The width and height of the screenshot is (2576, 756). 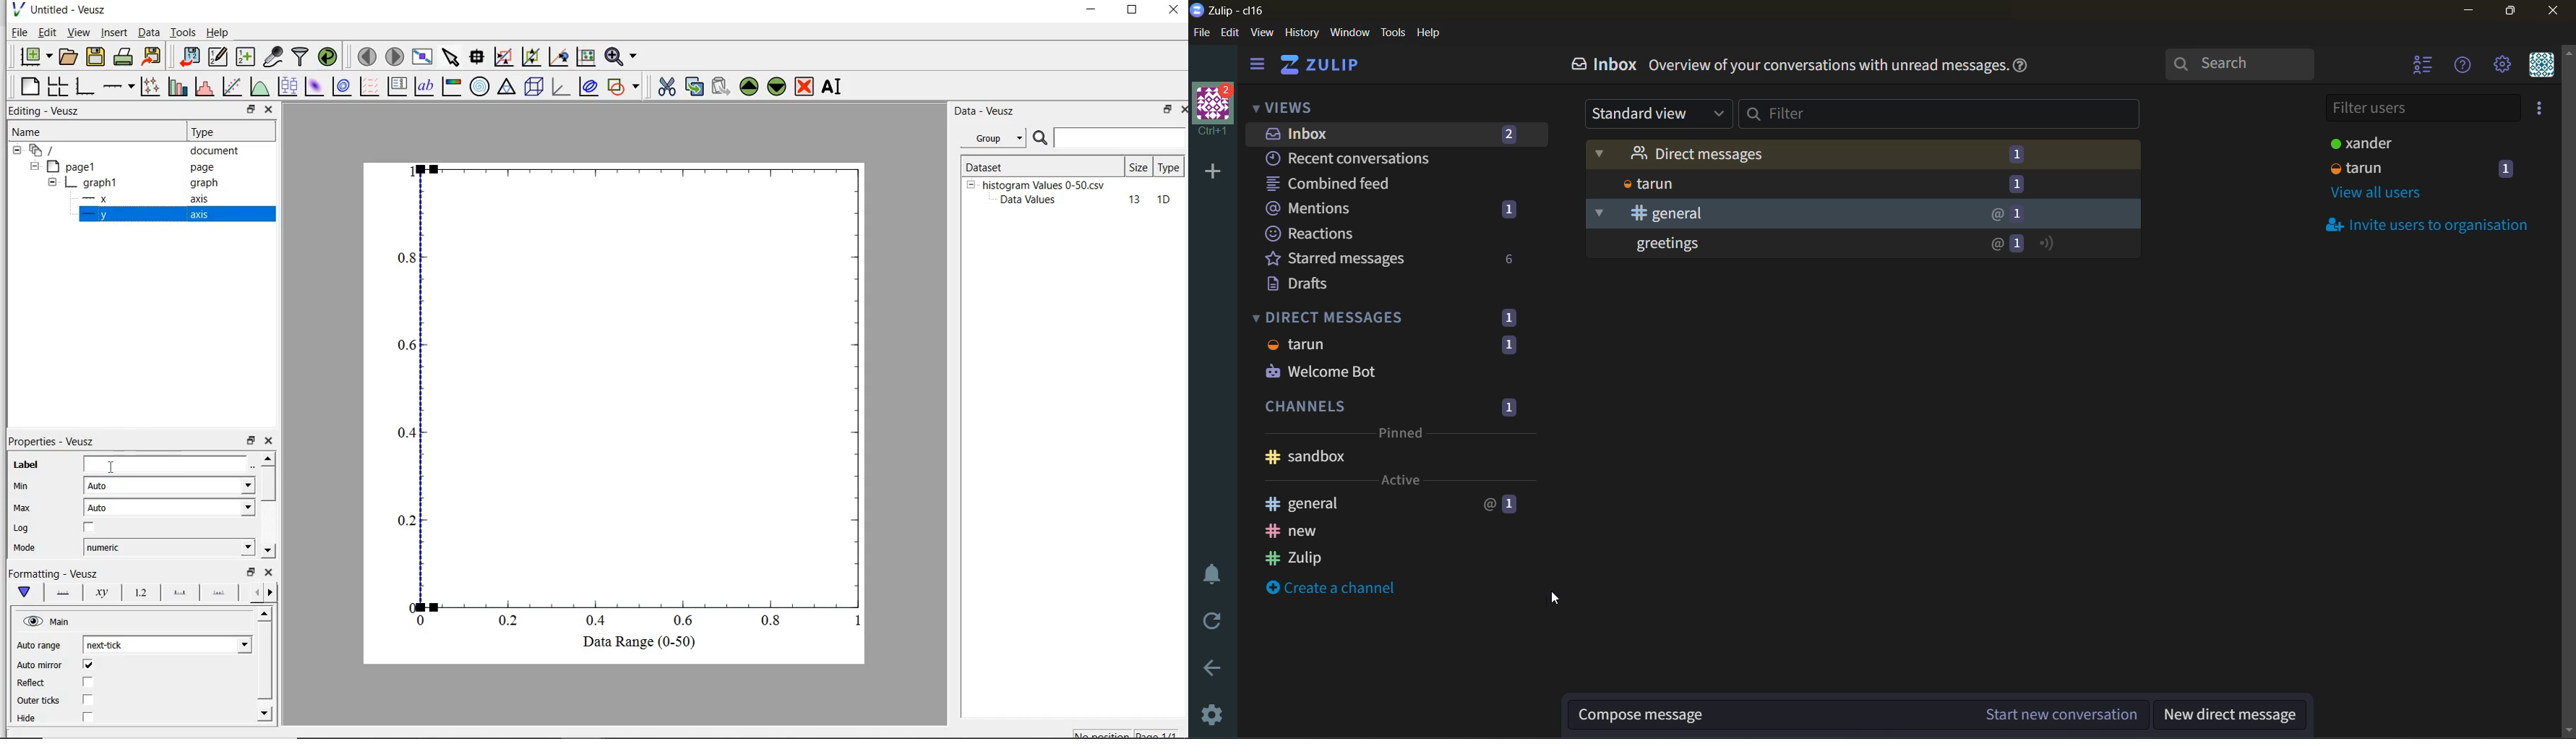 What do you see at coordinates (258, 86) in the screenshot?
I see `plot a function` at bounding box center [258, 86].